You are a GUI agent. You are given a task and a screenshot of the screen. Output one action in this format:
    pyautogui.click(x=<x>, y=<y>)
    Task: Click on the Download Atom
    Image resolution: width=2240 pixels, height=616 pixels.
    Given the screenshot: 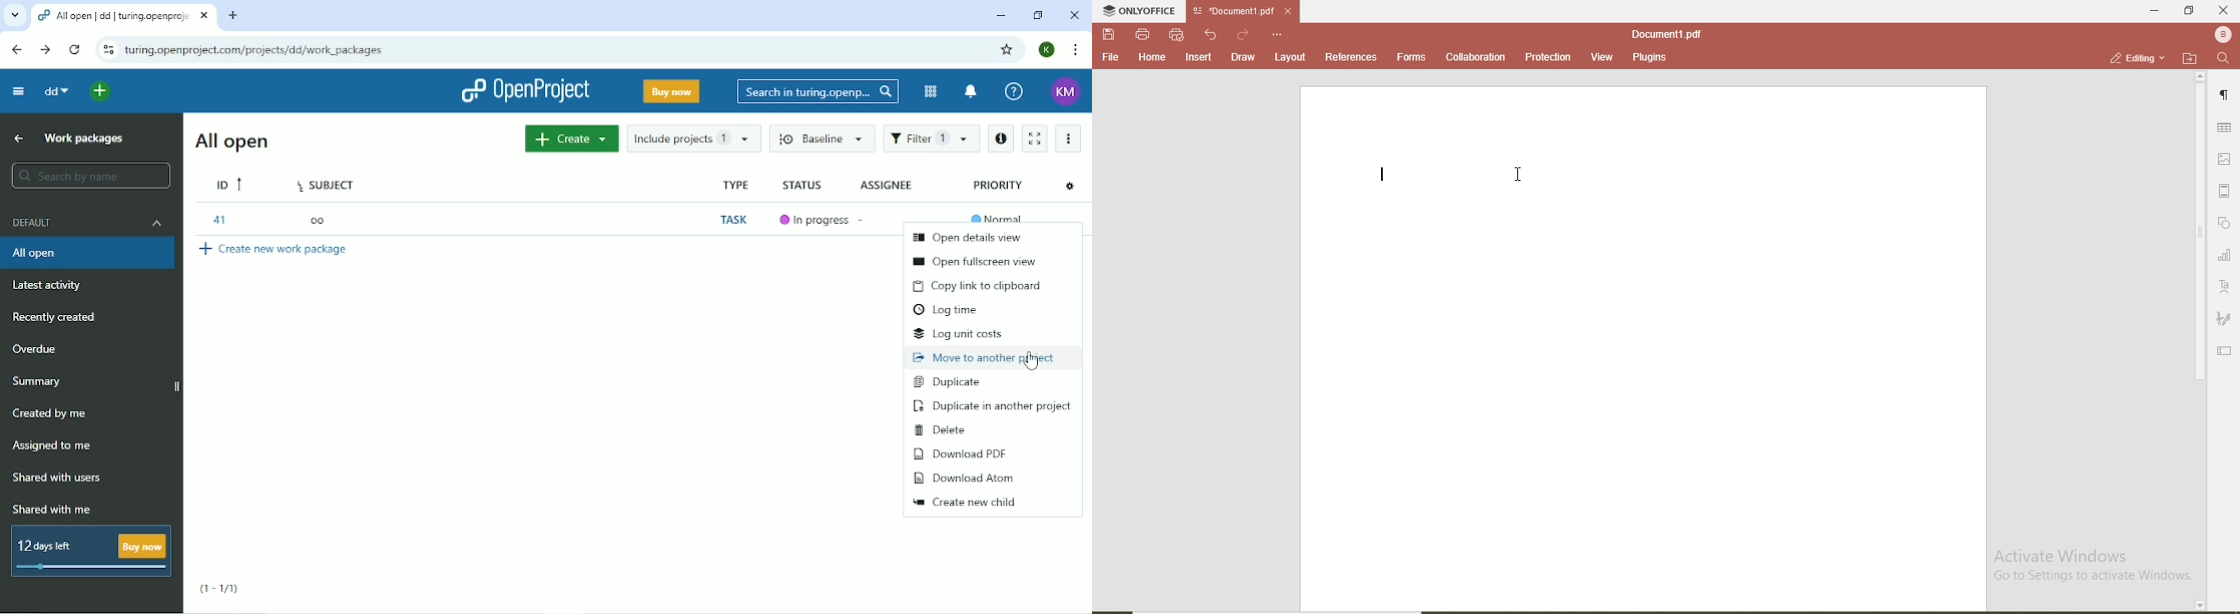 What is the action you would take?
    pyautogui.click(x=965, y=478)
    